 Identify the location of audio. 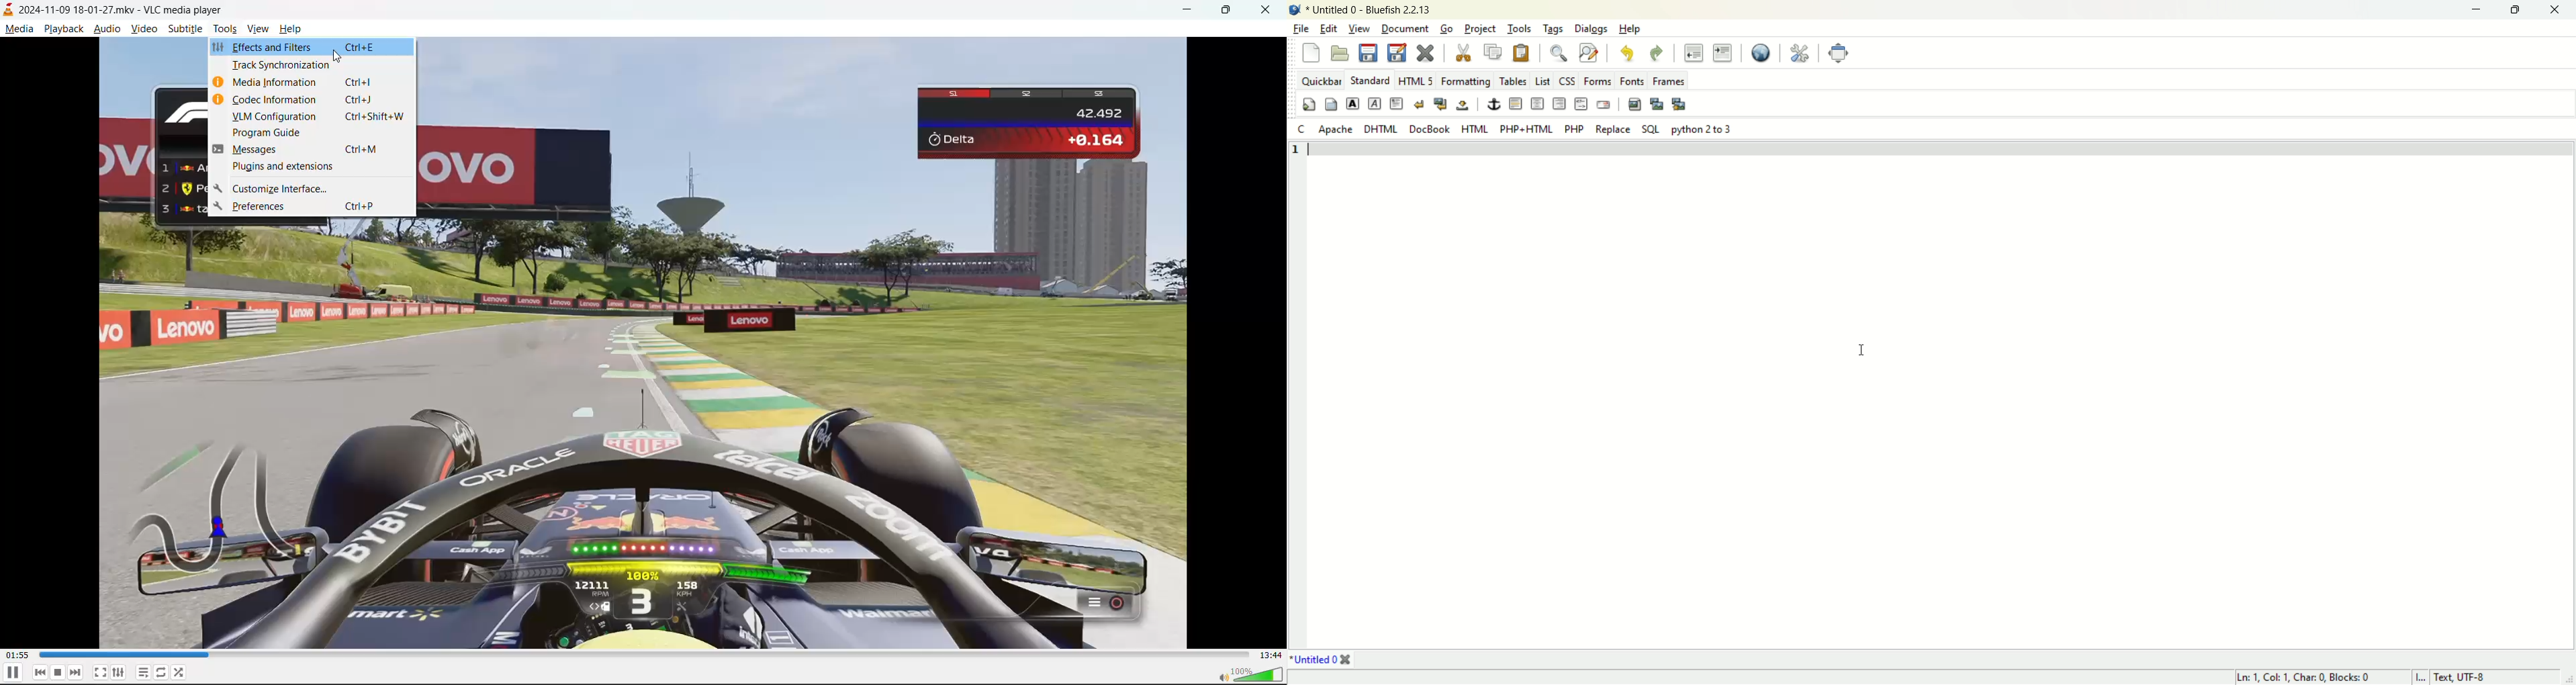
(107, 30).